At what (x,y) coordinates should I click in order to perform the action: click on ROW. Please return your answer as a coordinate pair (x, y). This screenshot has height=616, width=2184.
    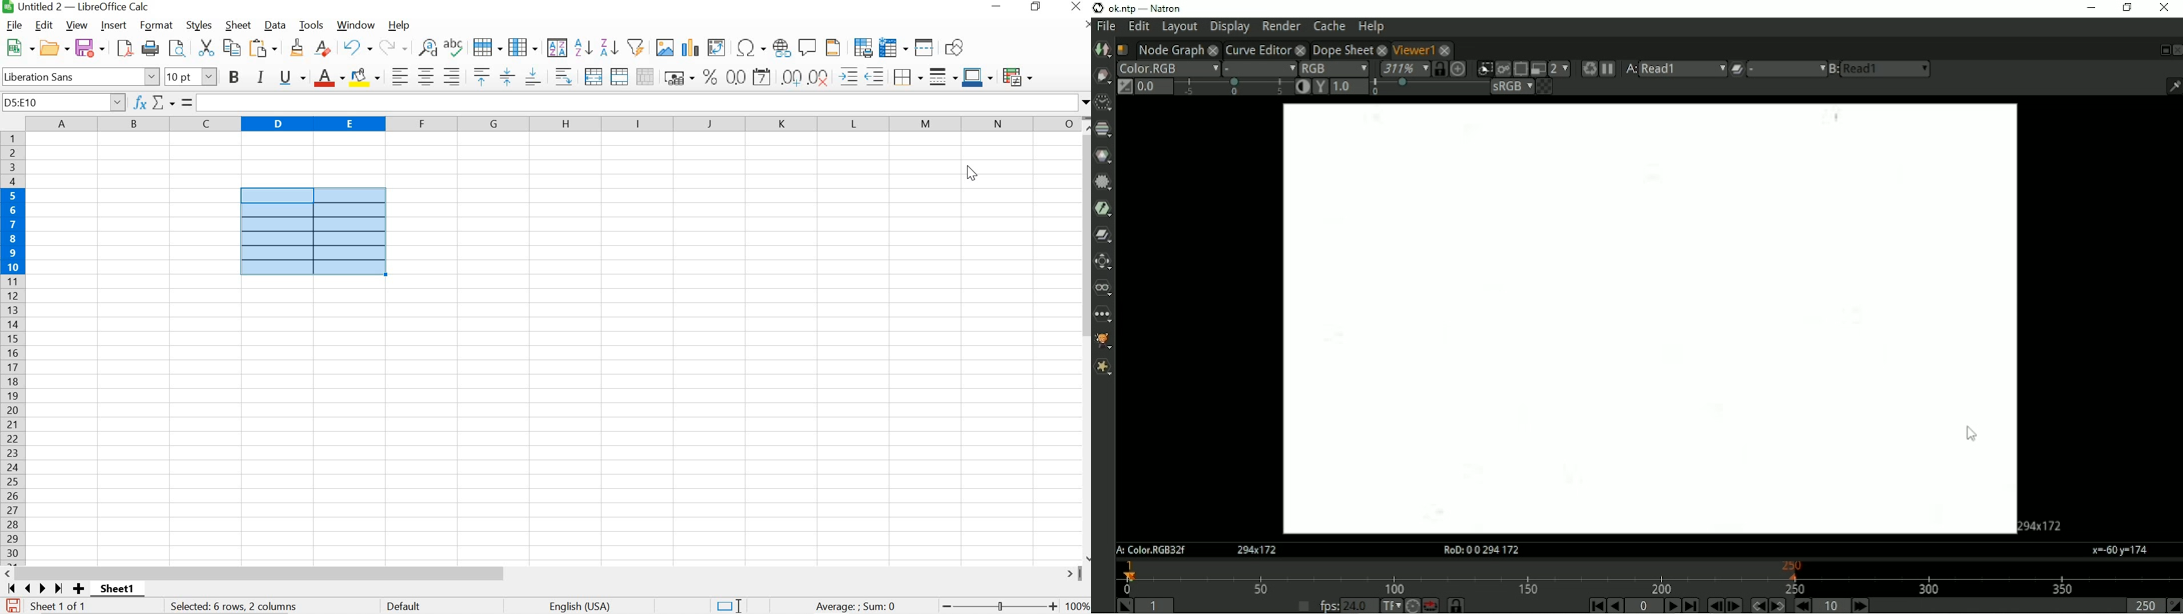
    Looking at the image, I should click on (488, 48).